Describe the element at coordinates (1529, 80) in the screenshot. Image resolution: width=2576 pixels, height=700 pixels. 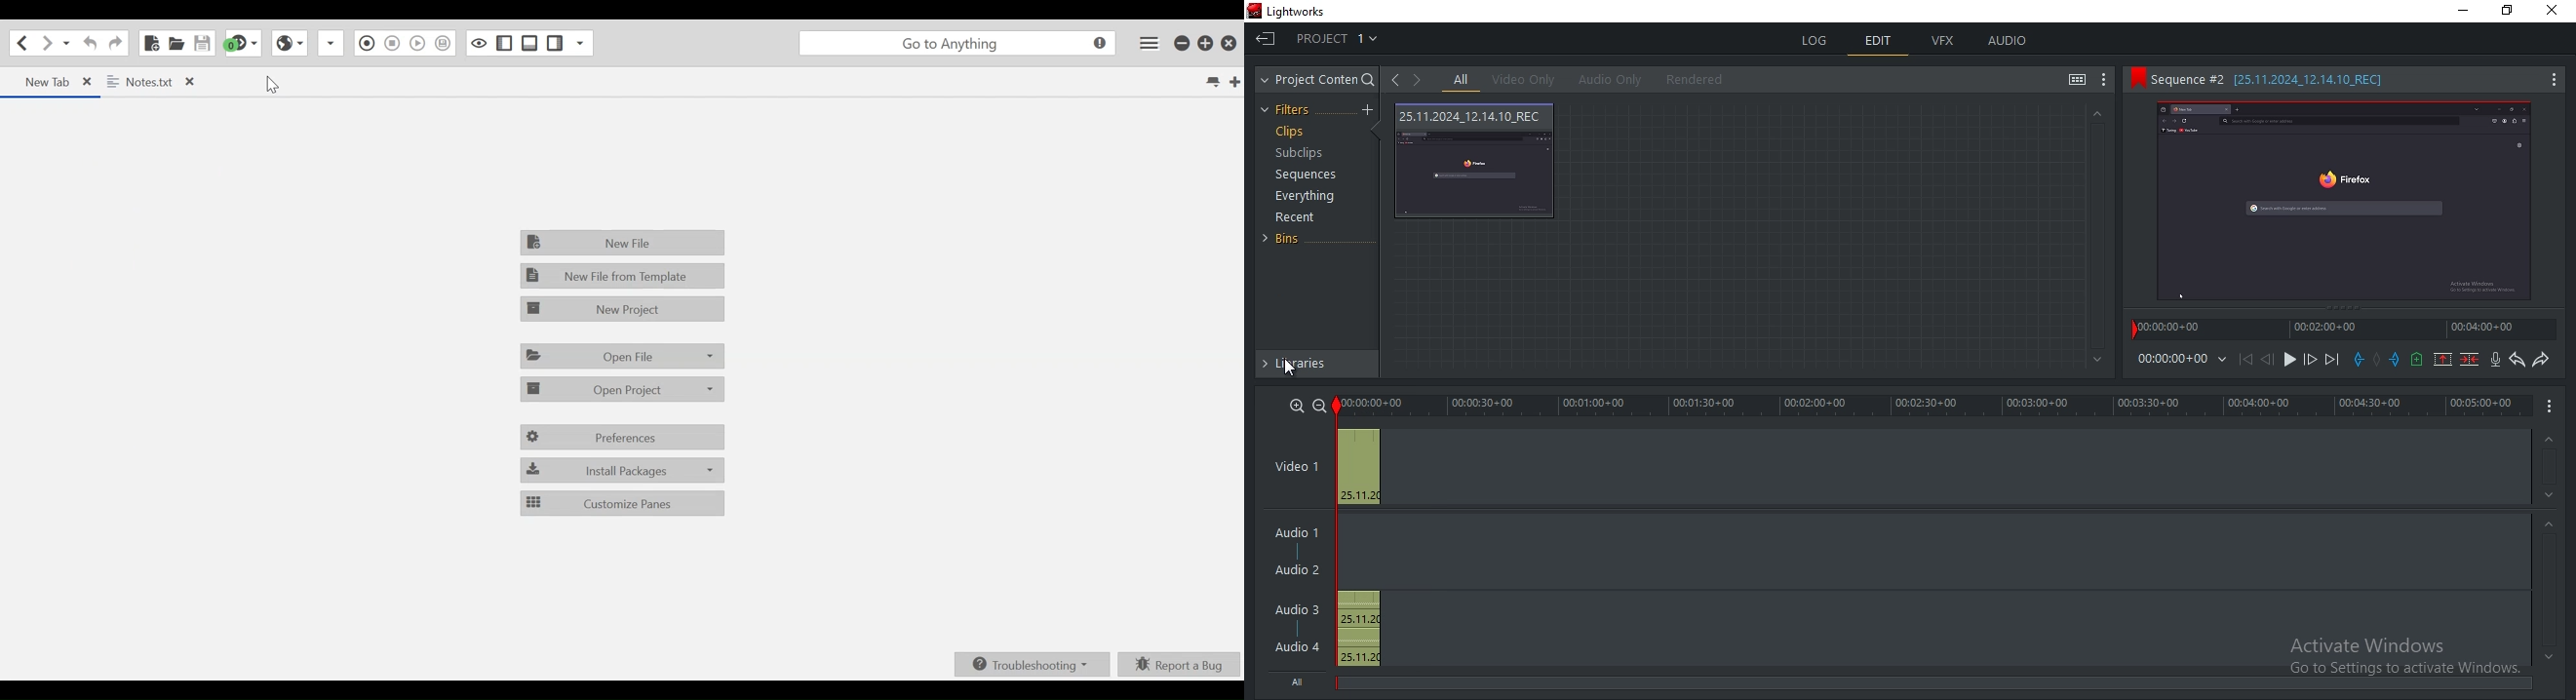
I see `video only` at that location.